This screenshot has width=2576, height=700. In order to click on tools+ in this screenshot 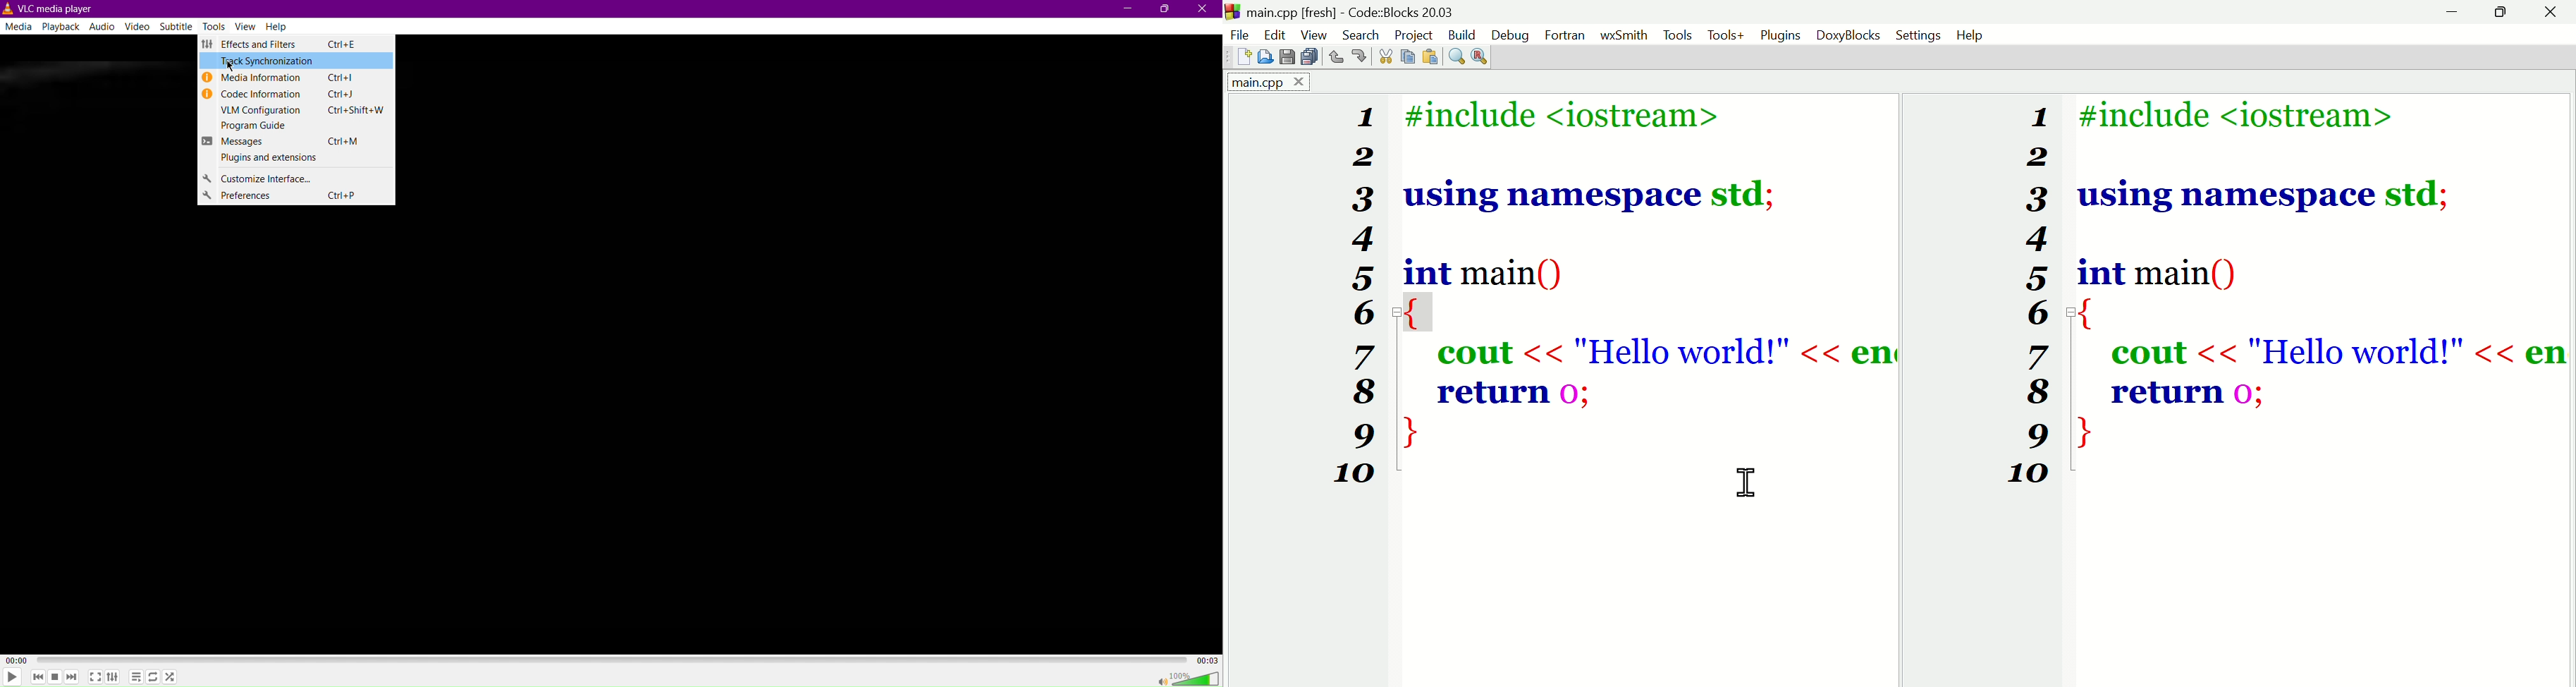, I will do `click(1729, 35)`.